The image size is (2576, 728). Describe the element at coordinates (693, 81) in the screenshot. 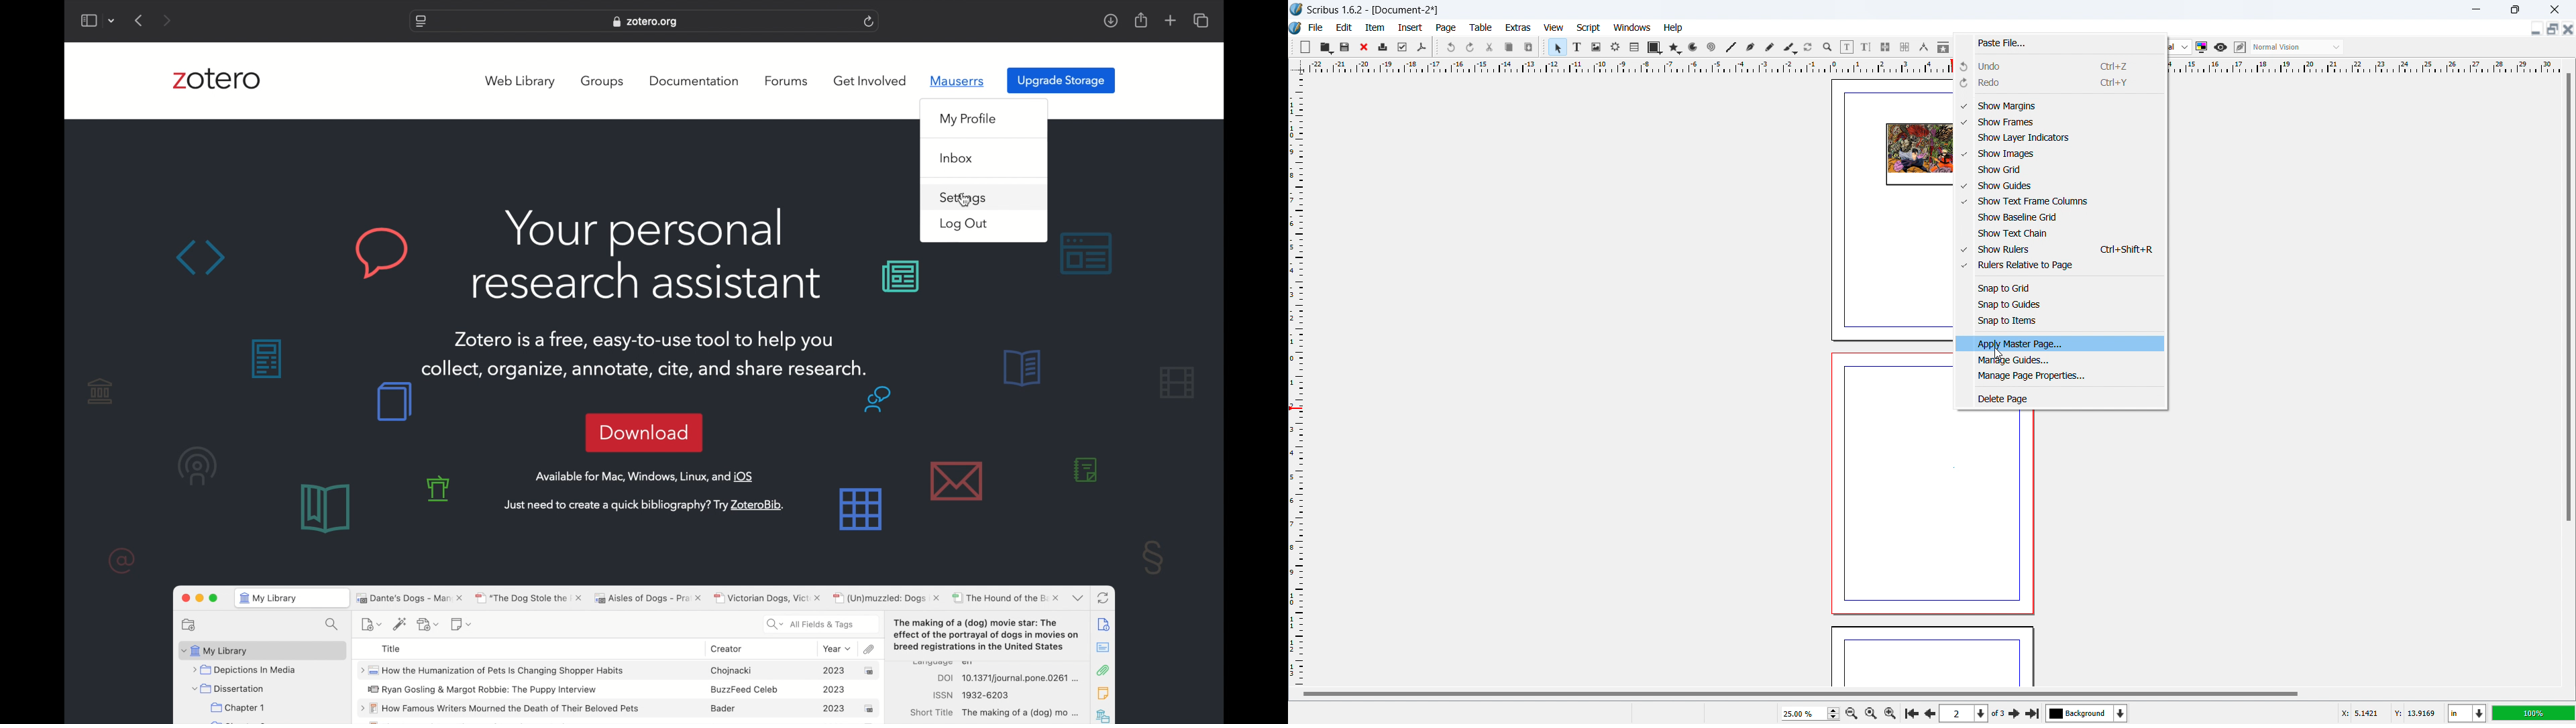

I see `documentation` at that location.